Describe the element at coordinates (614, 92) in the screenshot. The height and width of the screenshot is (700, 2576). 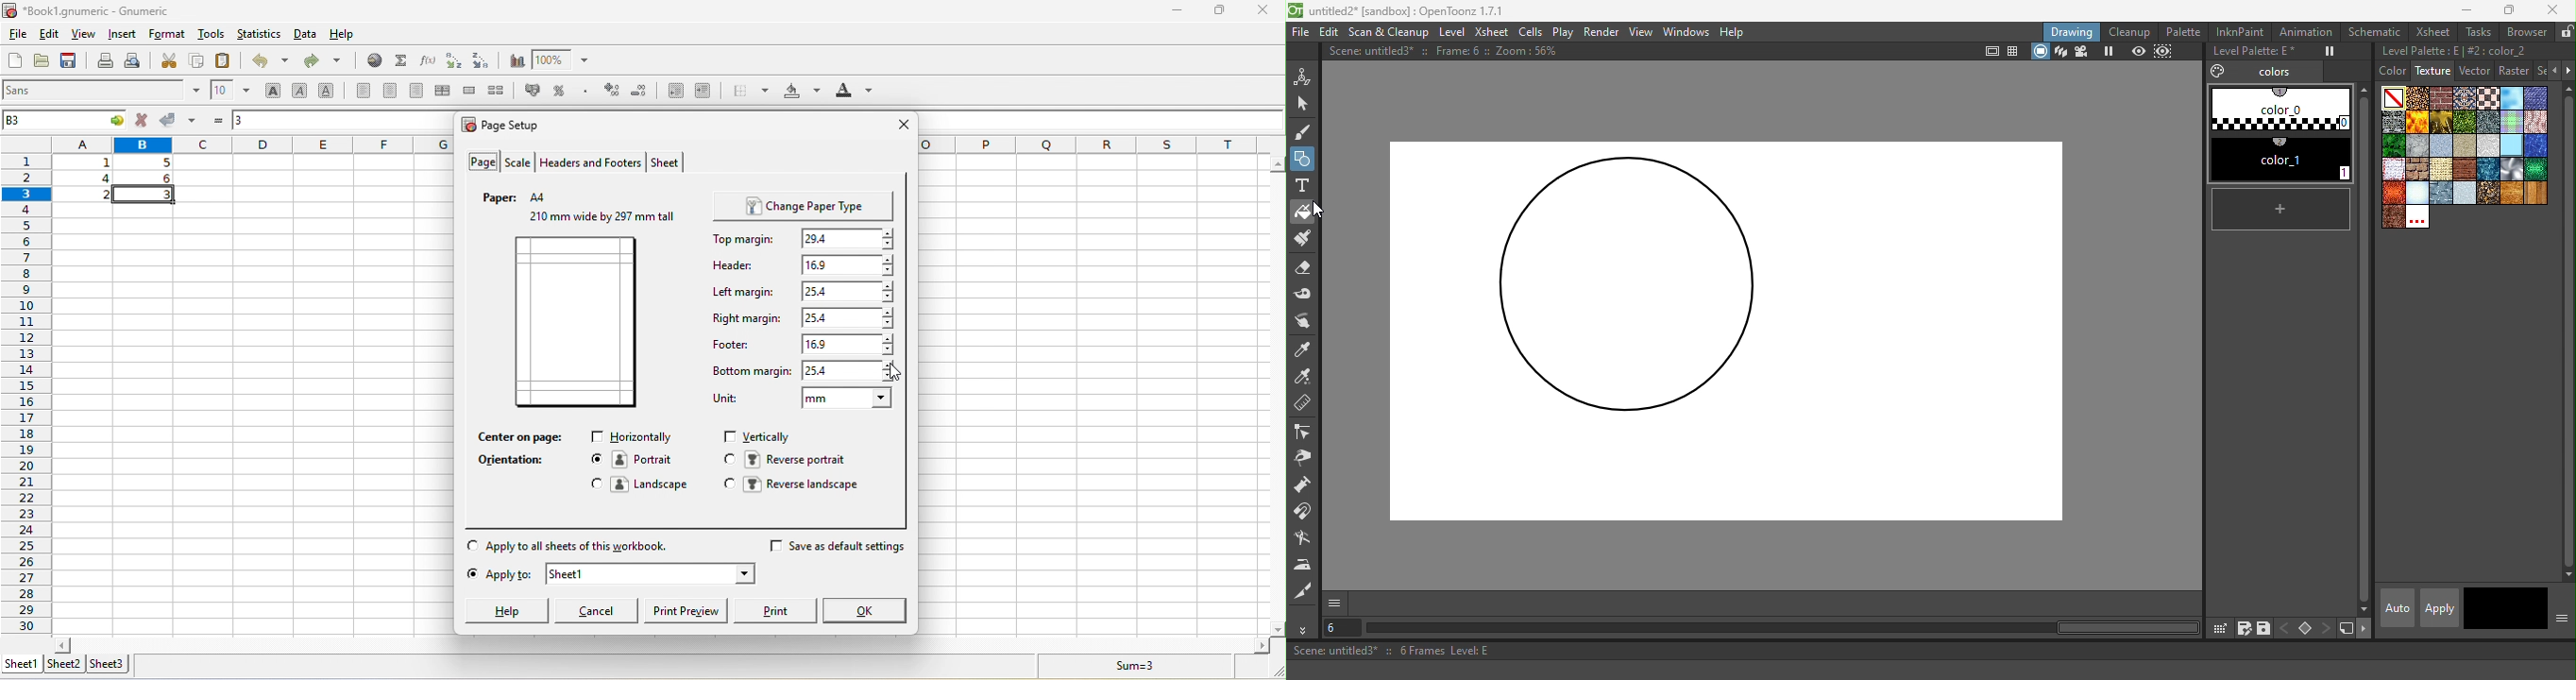
I see `increase the number` at that location.